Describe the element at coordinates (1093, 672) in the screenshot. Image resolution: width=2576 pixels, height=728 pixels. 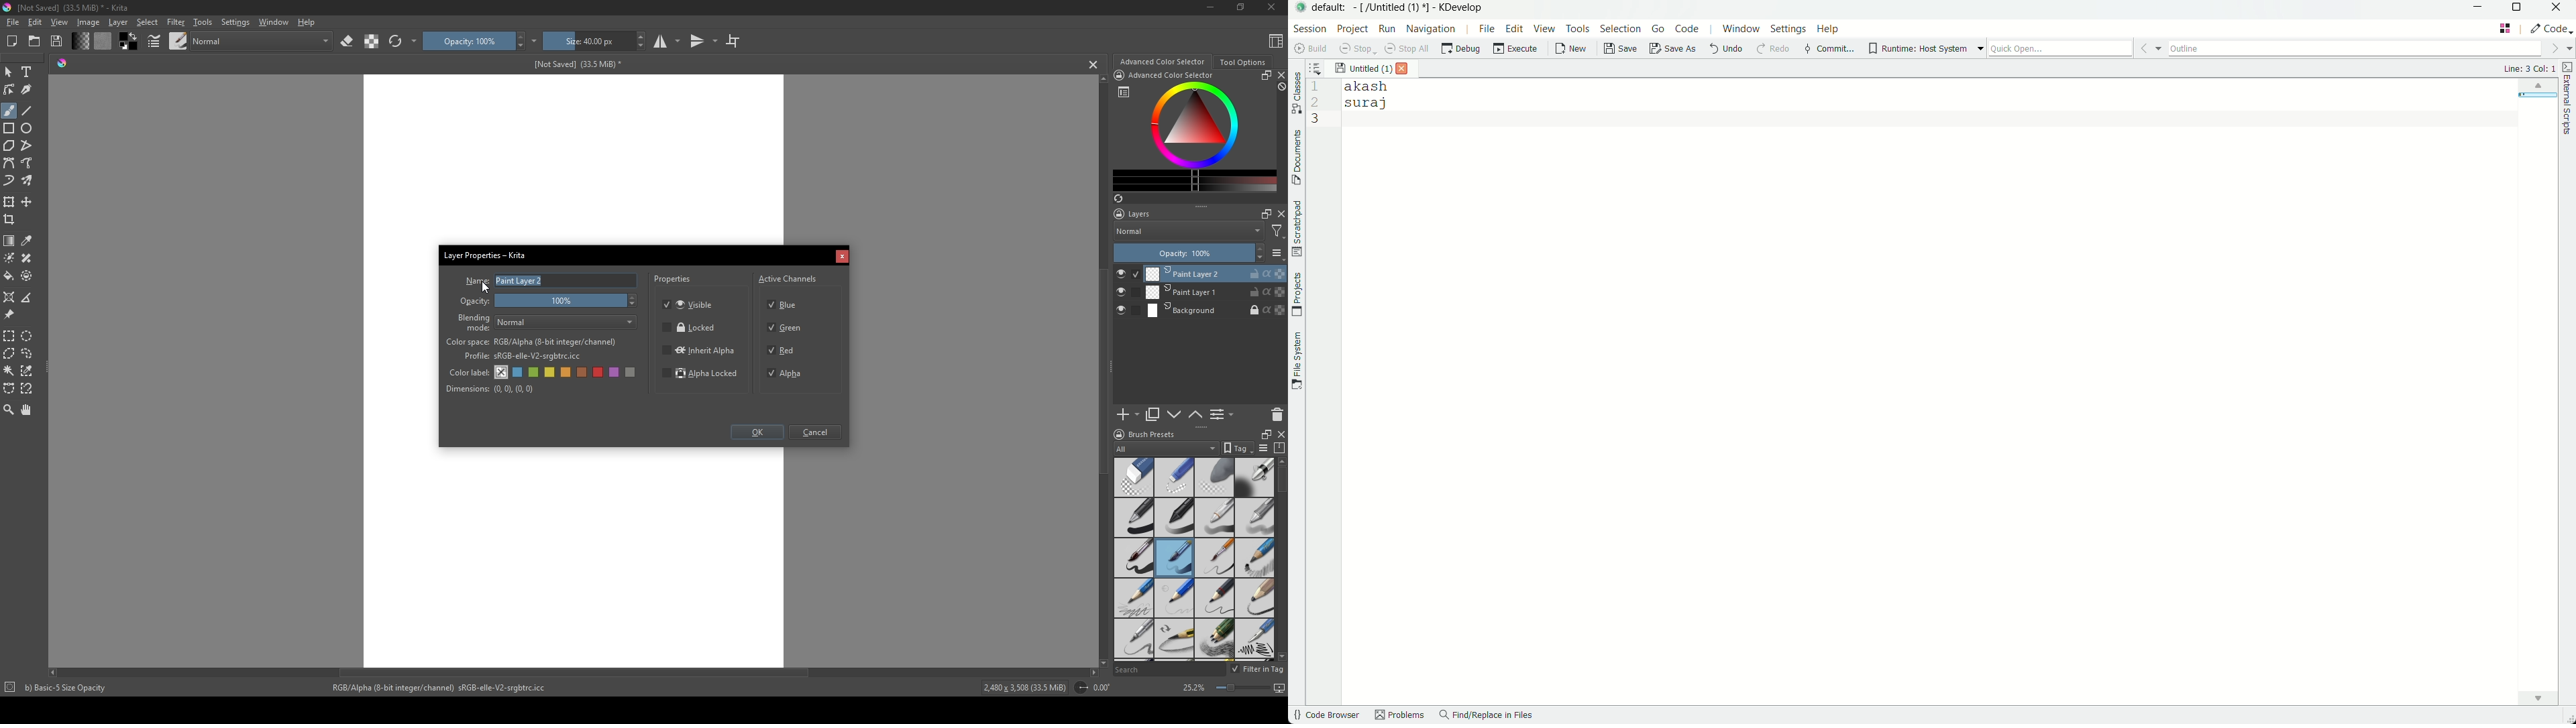
I see `scroll right` at that location.